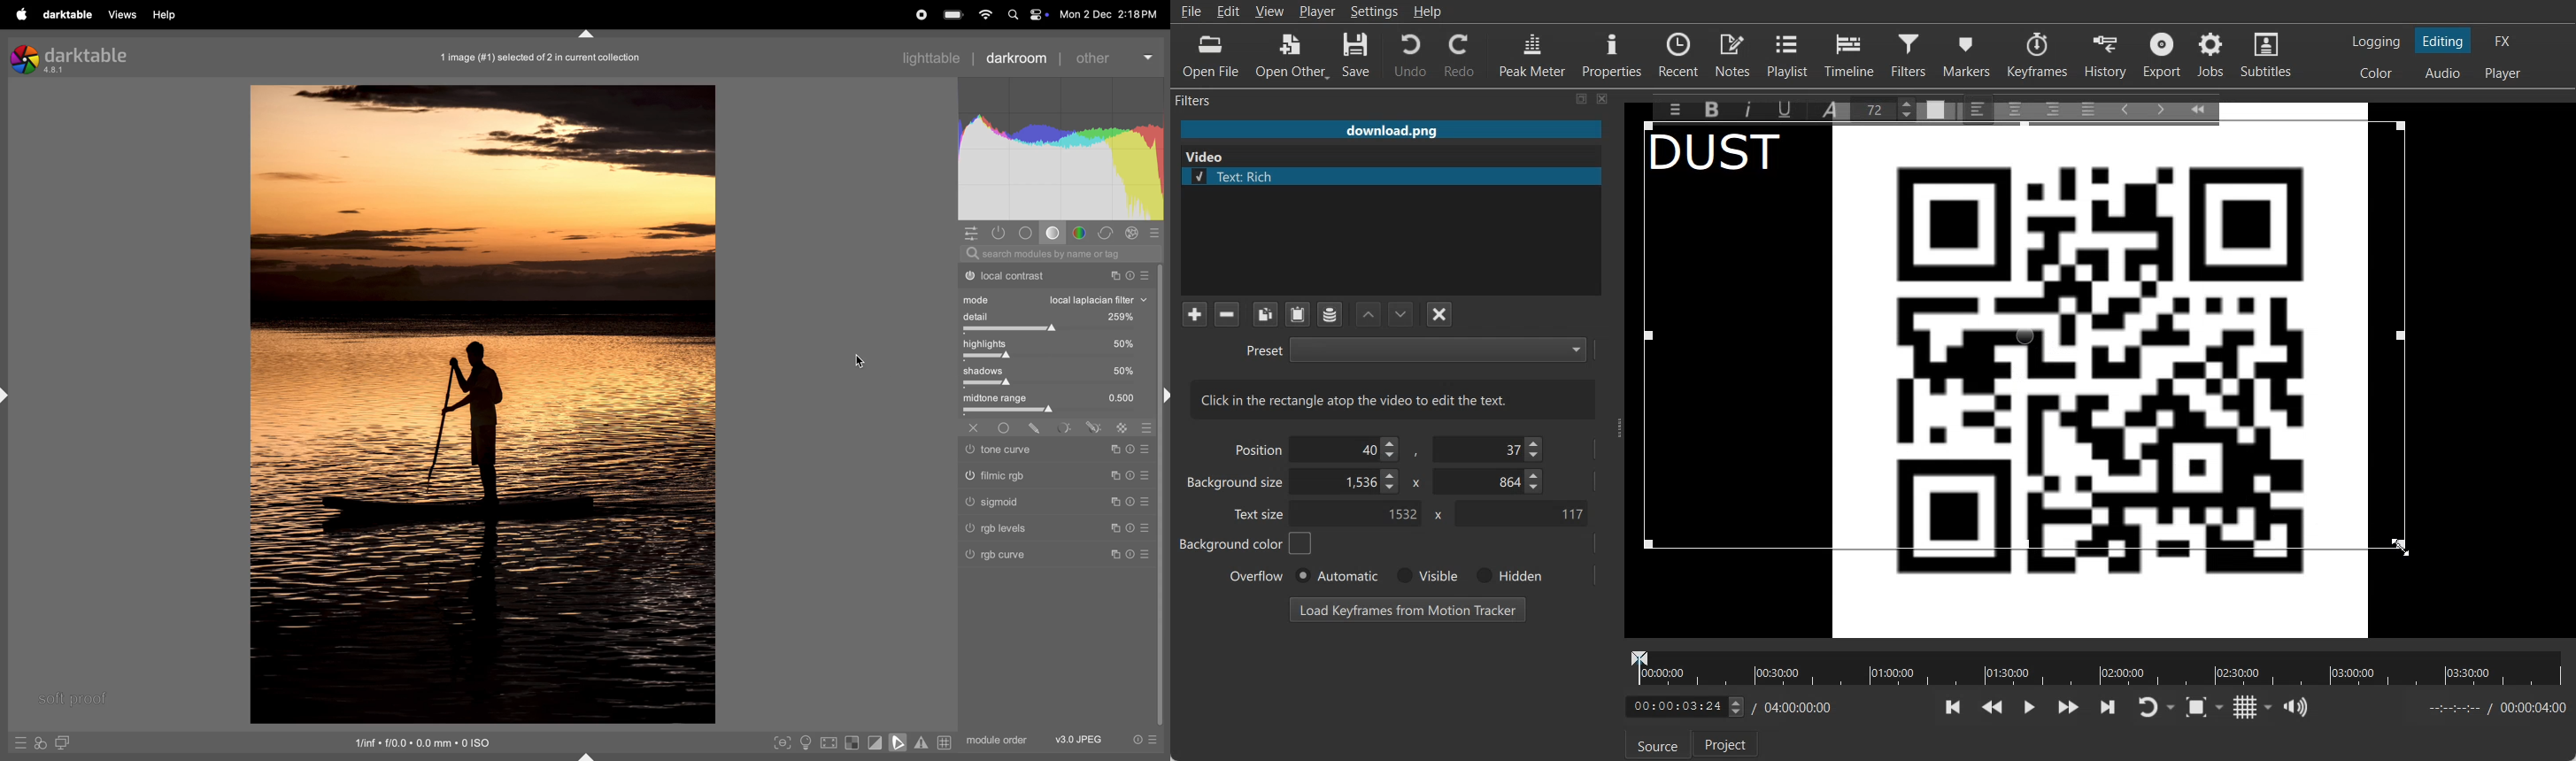  Describe the element at coordinates (2096, 666) in the screenshot. I see `Video timeline` at that location.